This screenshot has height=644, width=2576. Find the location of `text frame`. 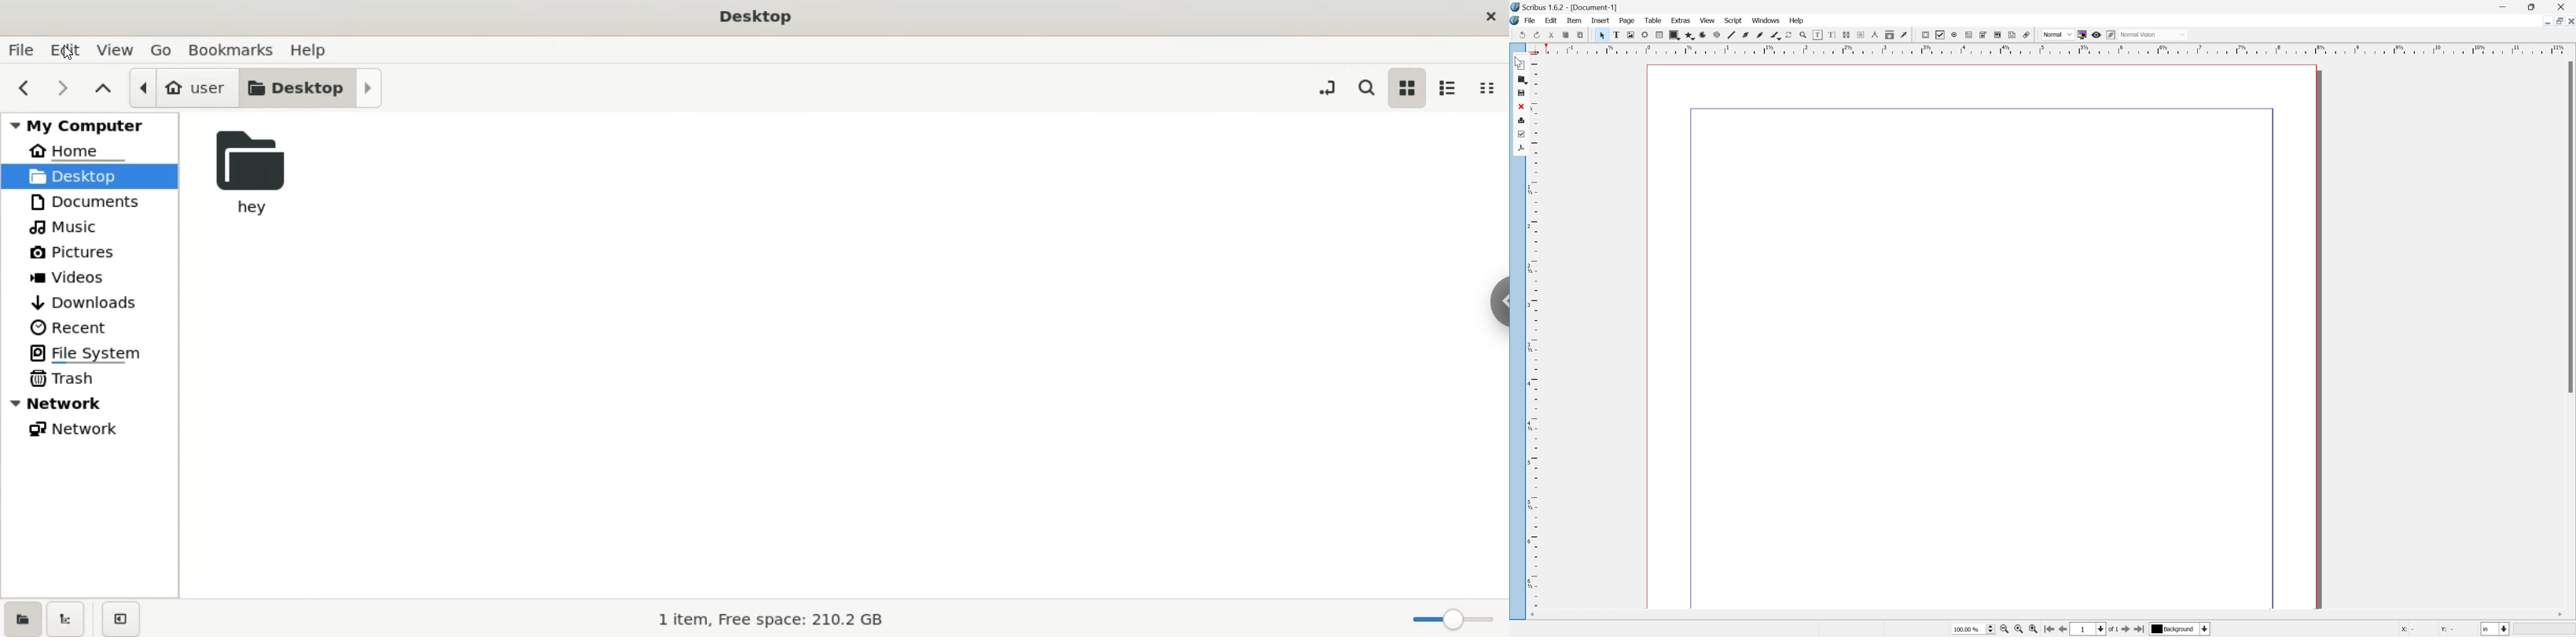

text frame is located at coordinates (1717, 35).